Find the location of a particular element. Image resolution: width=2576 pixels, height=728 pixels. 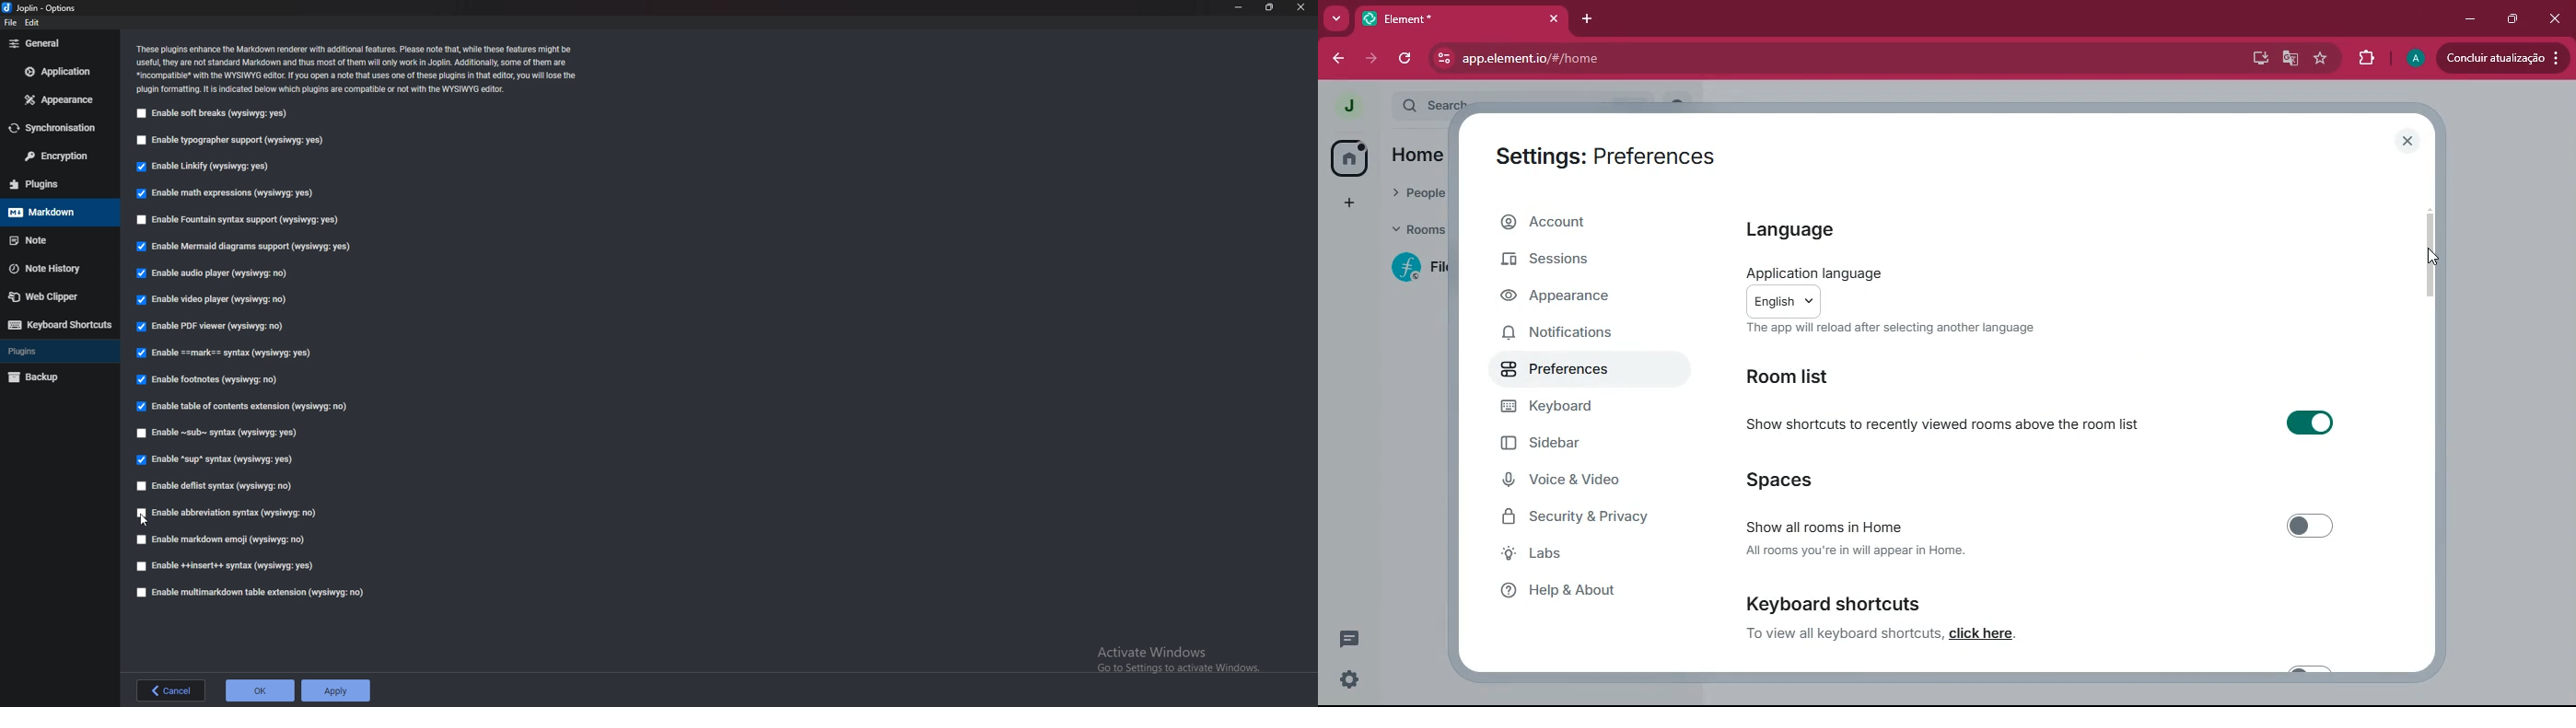

close is located at coordinates (2556, 18).